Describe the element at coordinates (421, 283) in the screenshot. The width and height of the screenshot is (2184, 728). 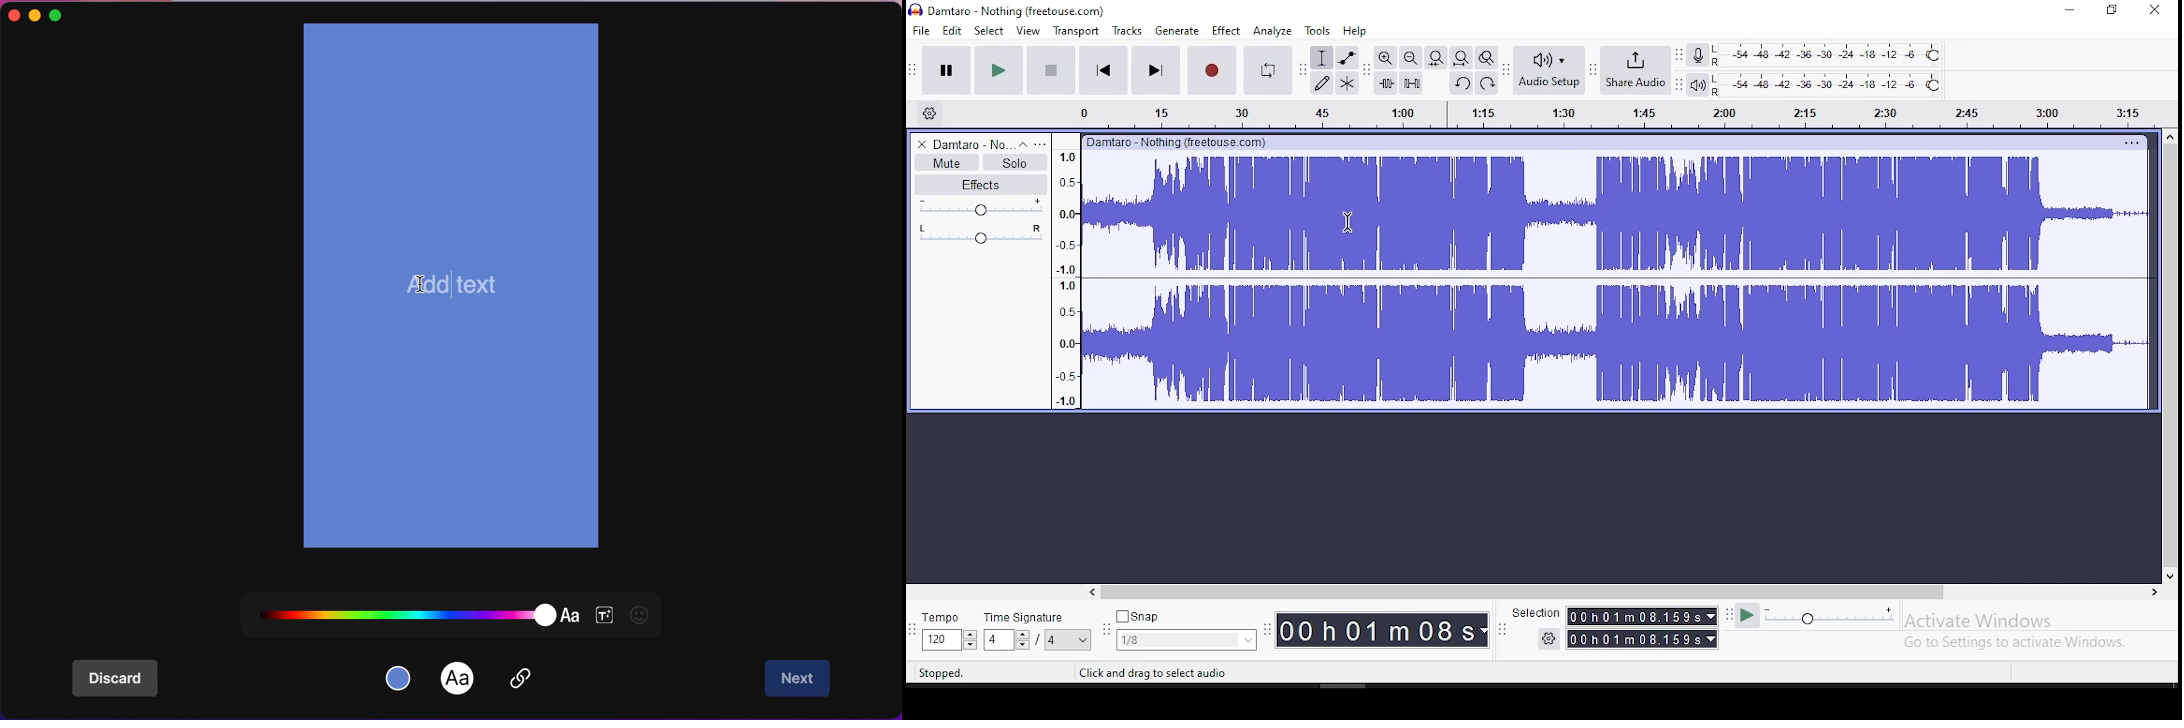
I see `cursor` at that location.